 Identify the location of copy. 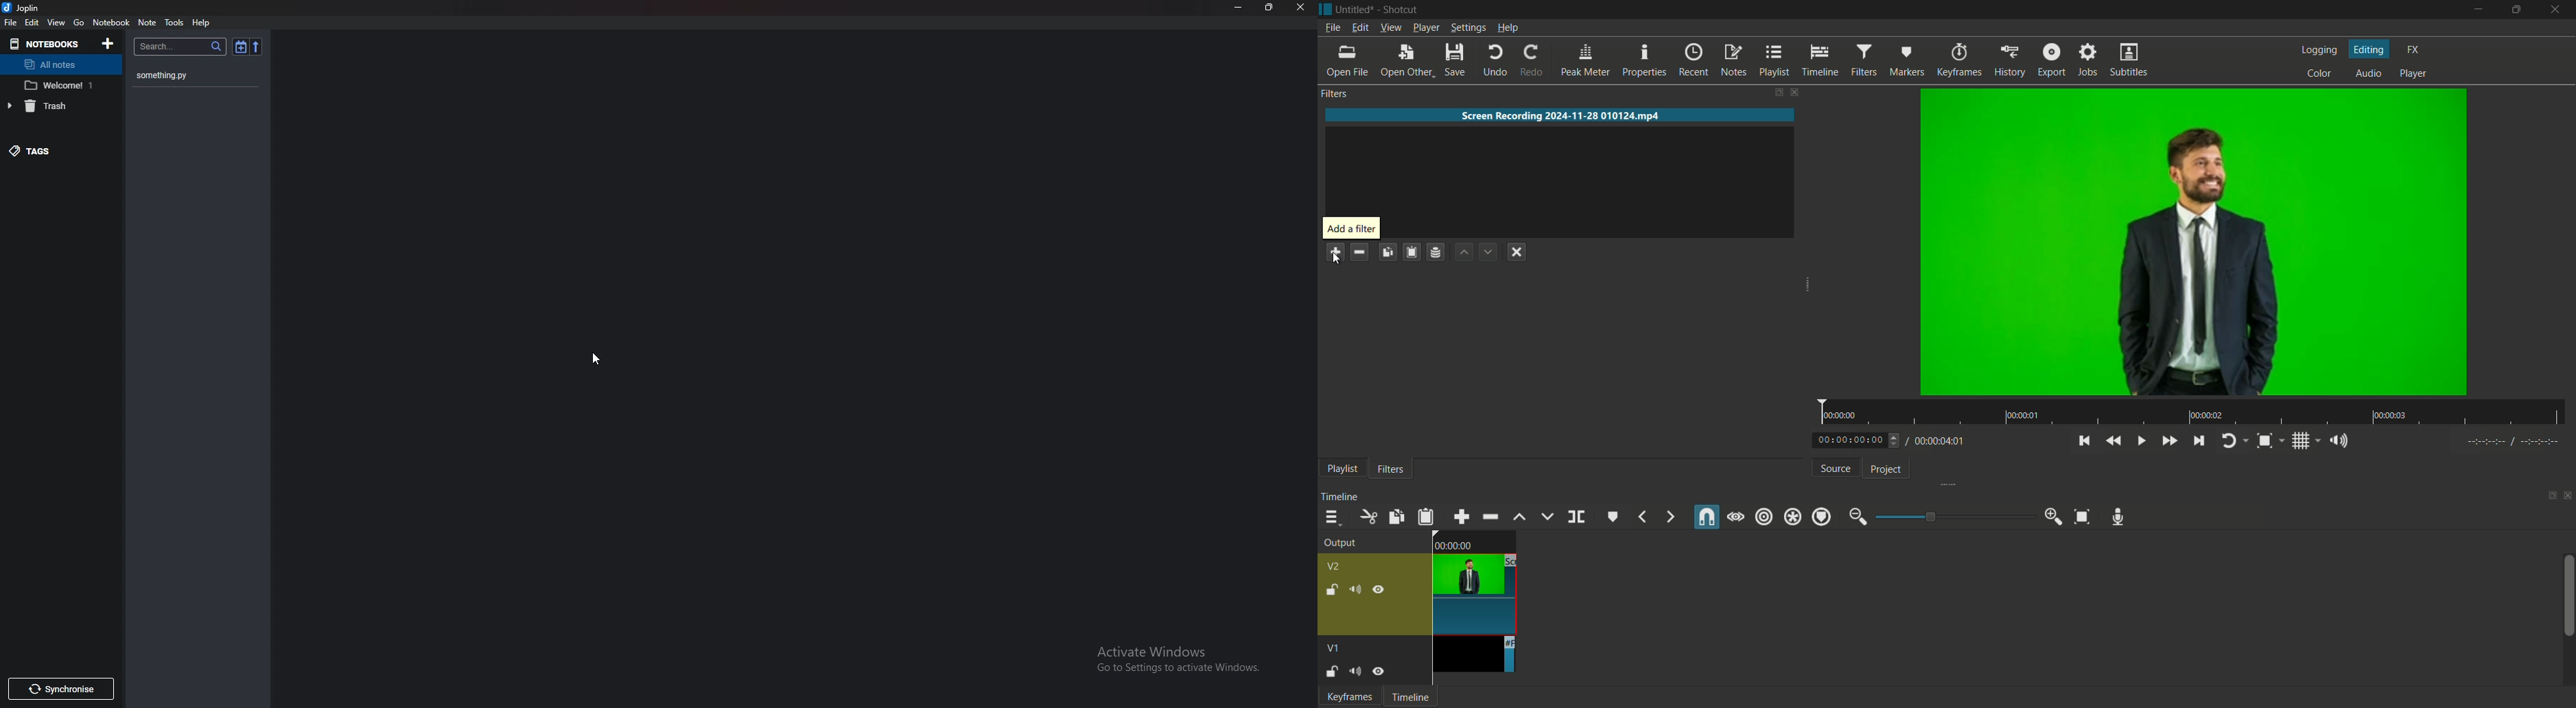
(1396, 517).